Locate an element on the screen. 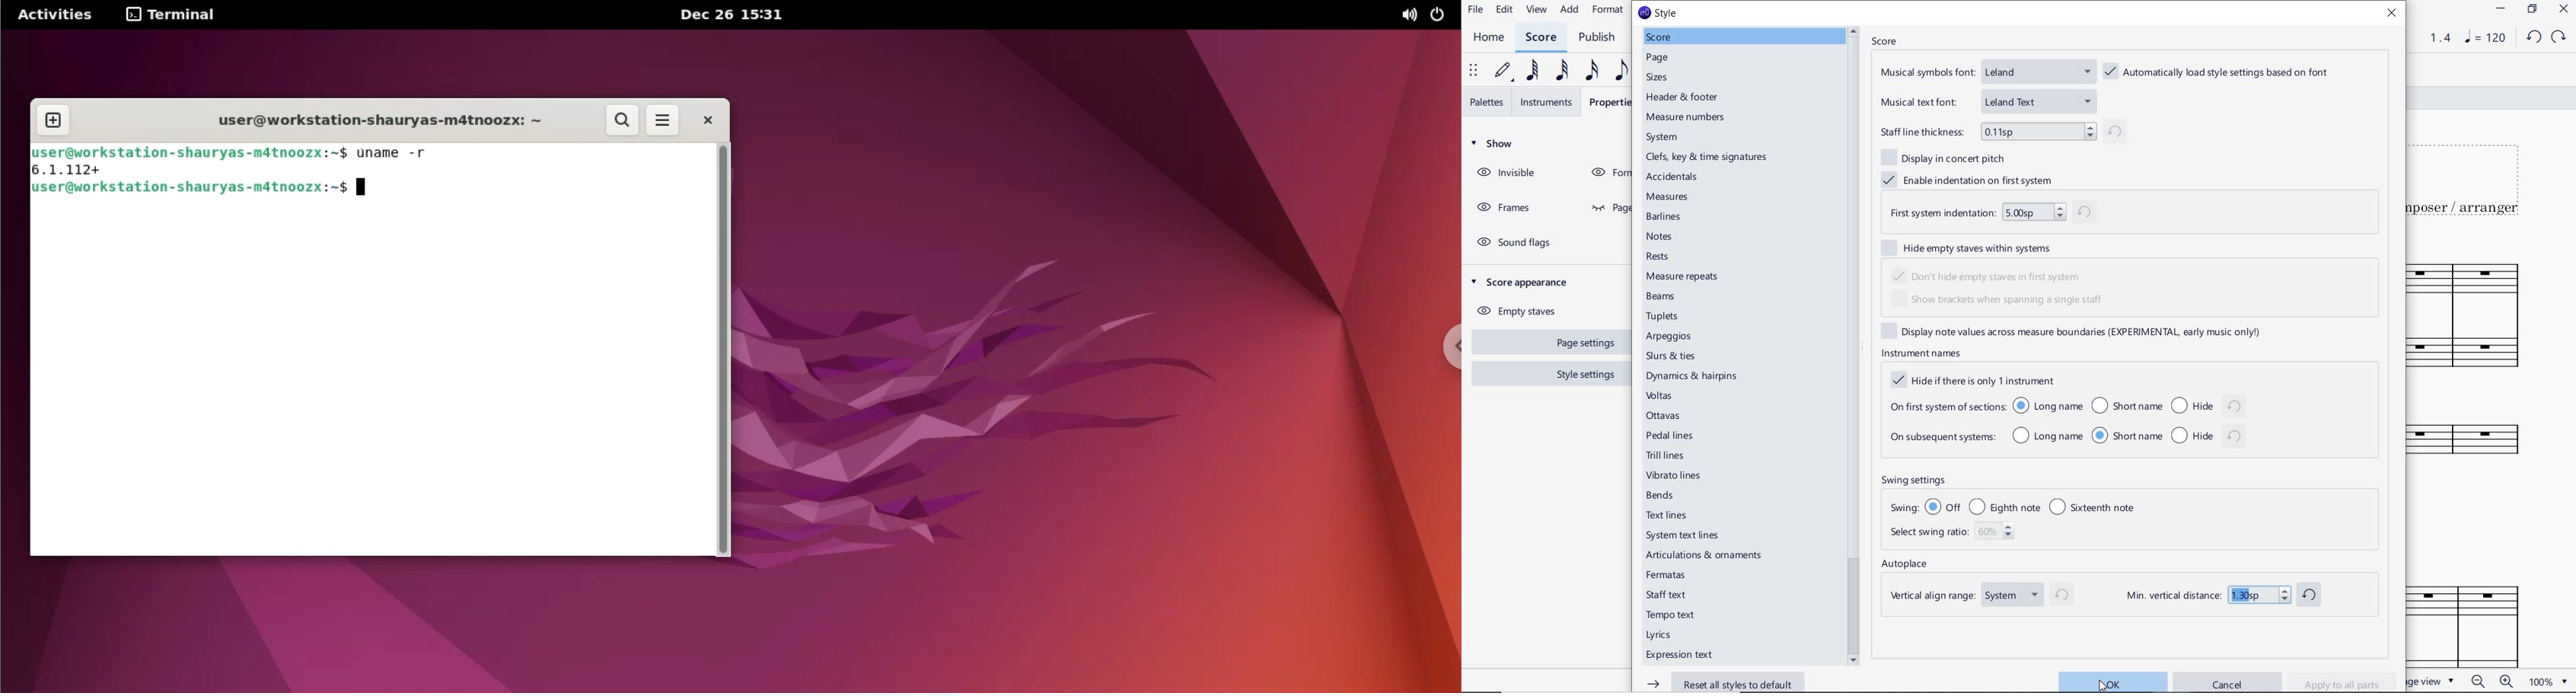 The width and height of the screenshot is (2576, 700). system is located at coordinates (1666, 136).